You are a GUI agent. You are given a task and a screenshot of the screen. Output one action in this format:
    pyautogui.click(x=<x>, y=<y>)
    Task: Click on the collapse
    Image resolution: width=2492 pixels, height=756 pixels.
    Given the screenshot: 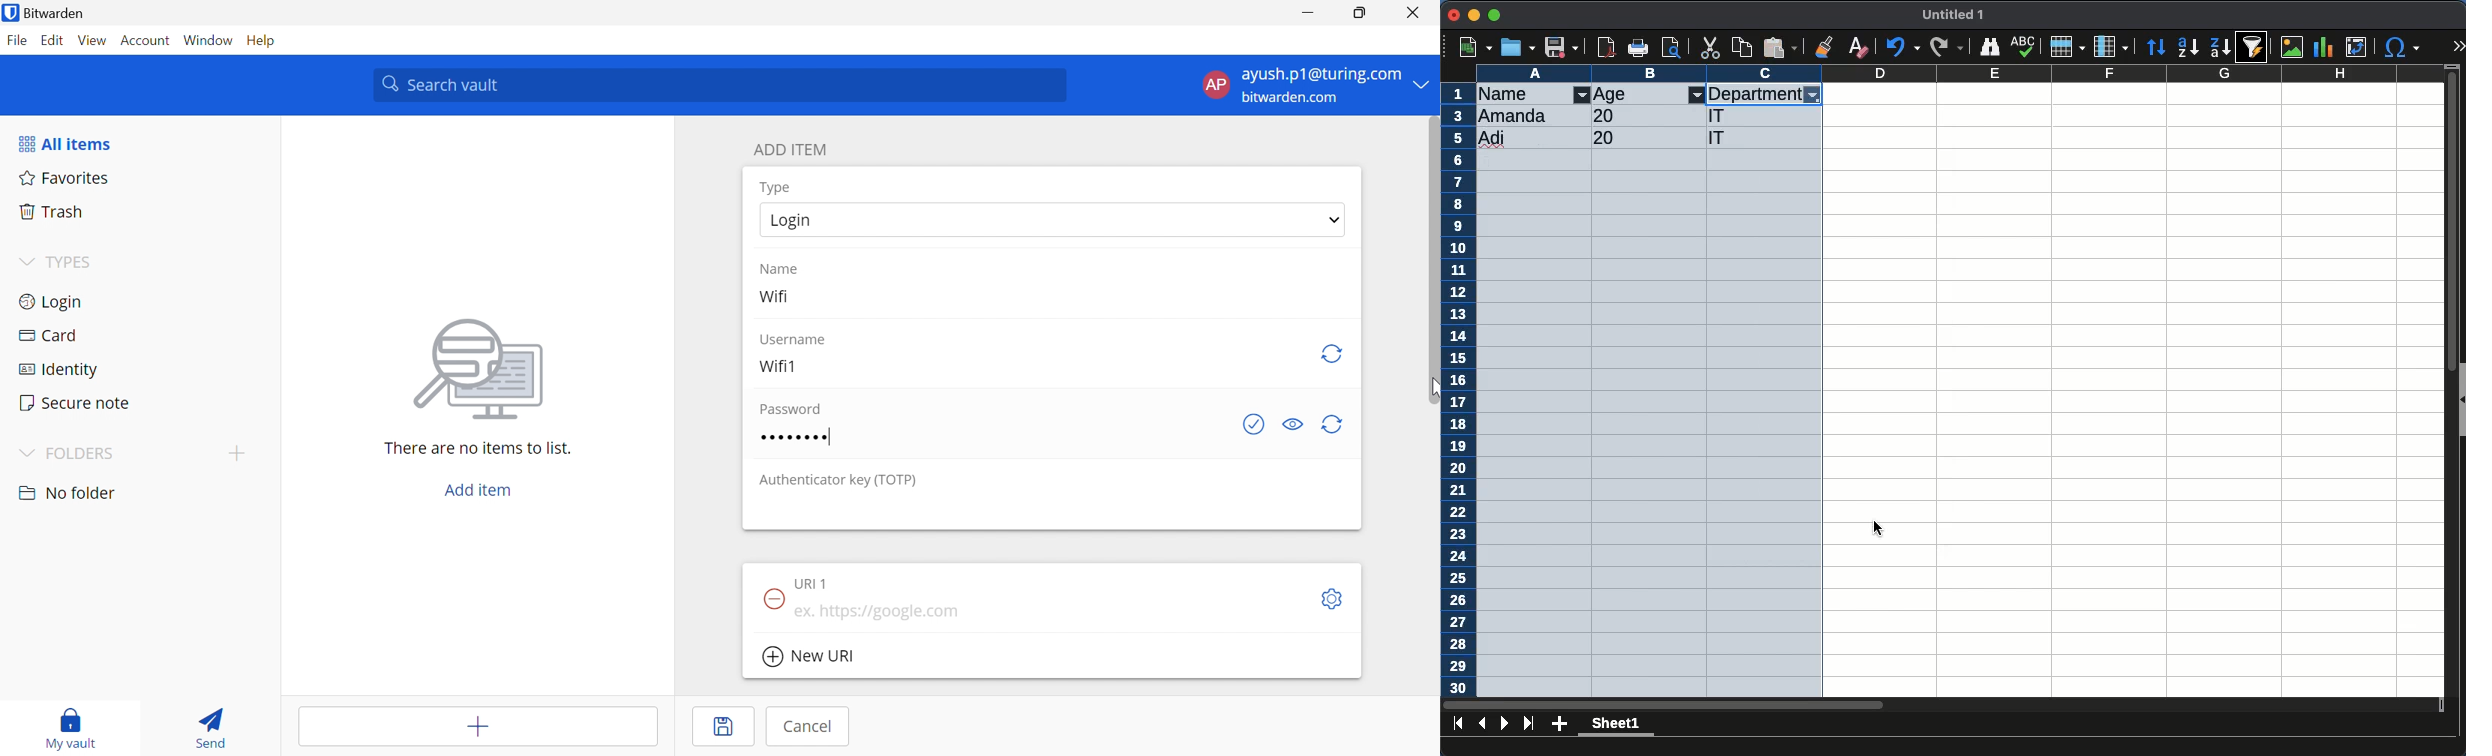 What is the action you would take?
    pyautogui.click(x=2460, y=398)
    